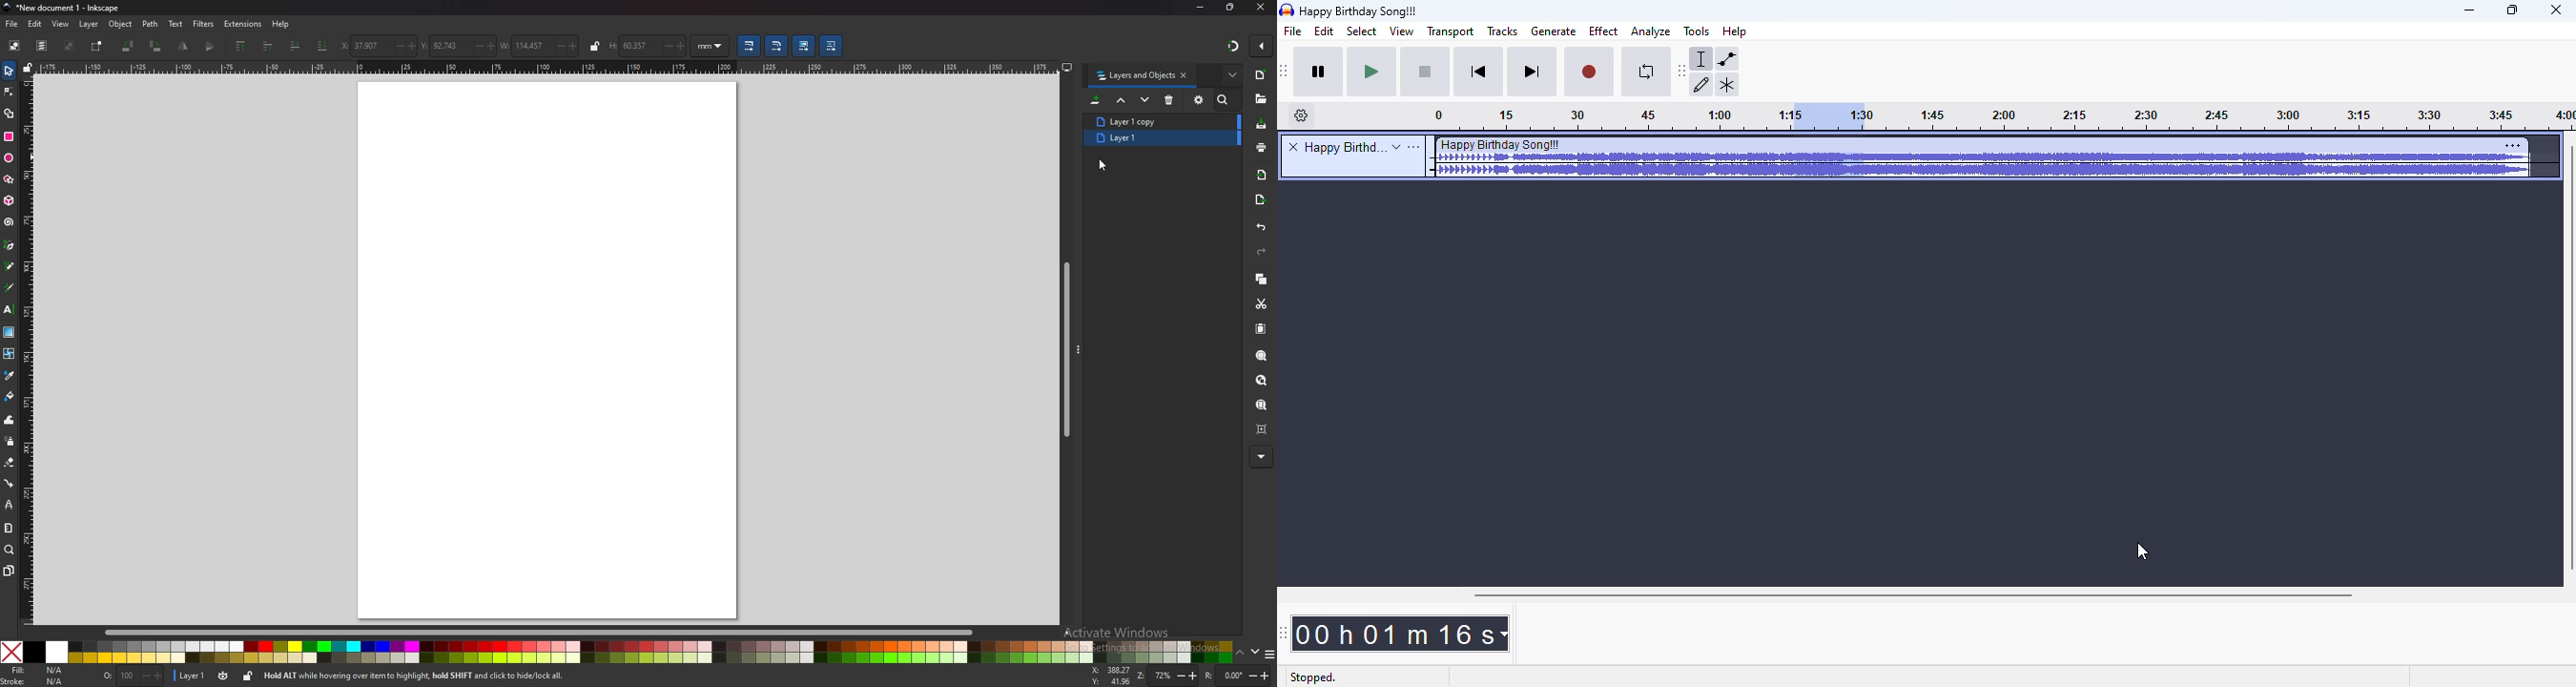 The width and height of the screenshot is (2576, 700). I want to click on open menu, so click(1414, 147).